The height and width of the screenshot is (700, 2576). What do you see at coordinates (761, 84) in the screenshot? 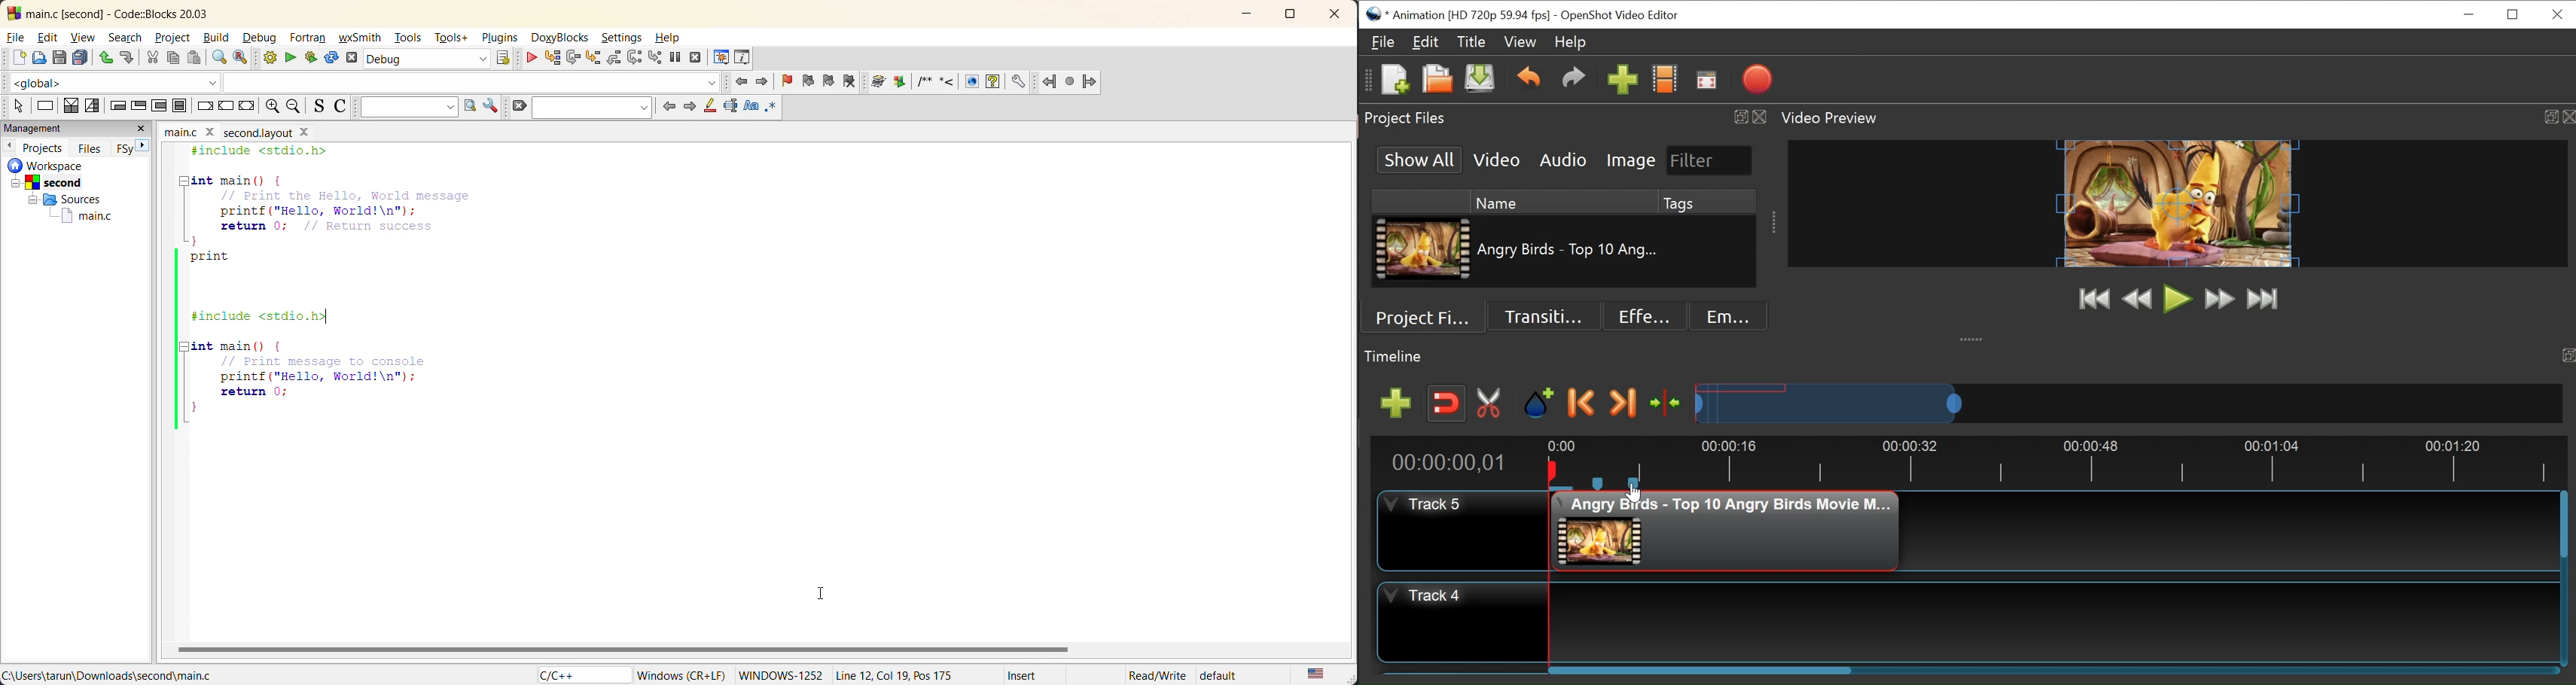
I see `jump forward` at bounding box center [761, 84].